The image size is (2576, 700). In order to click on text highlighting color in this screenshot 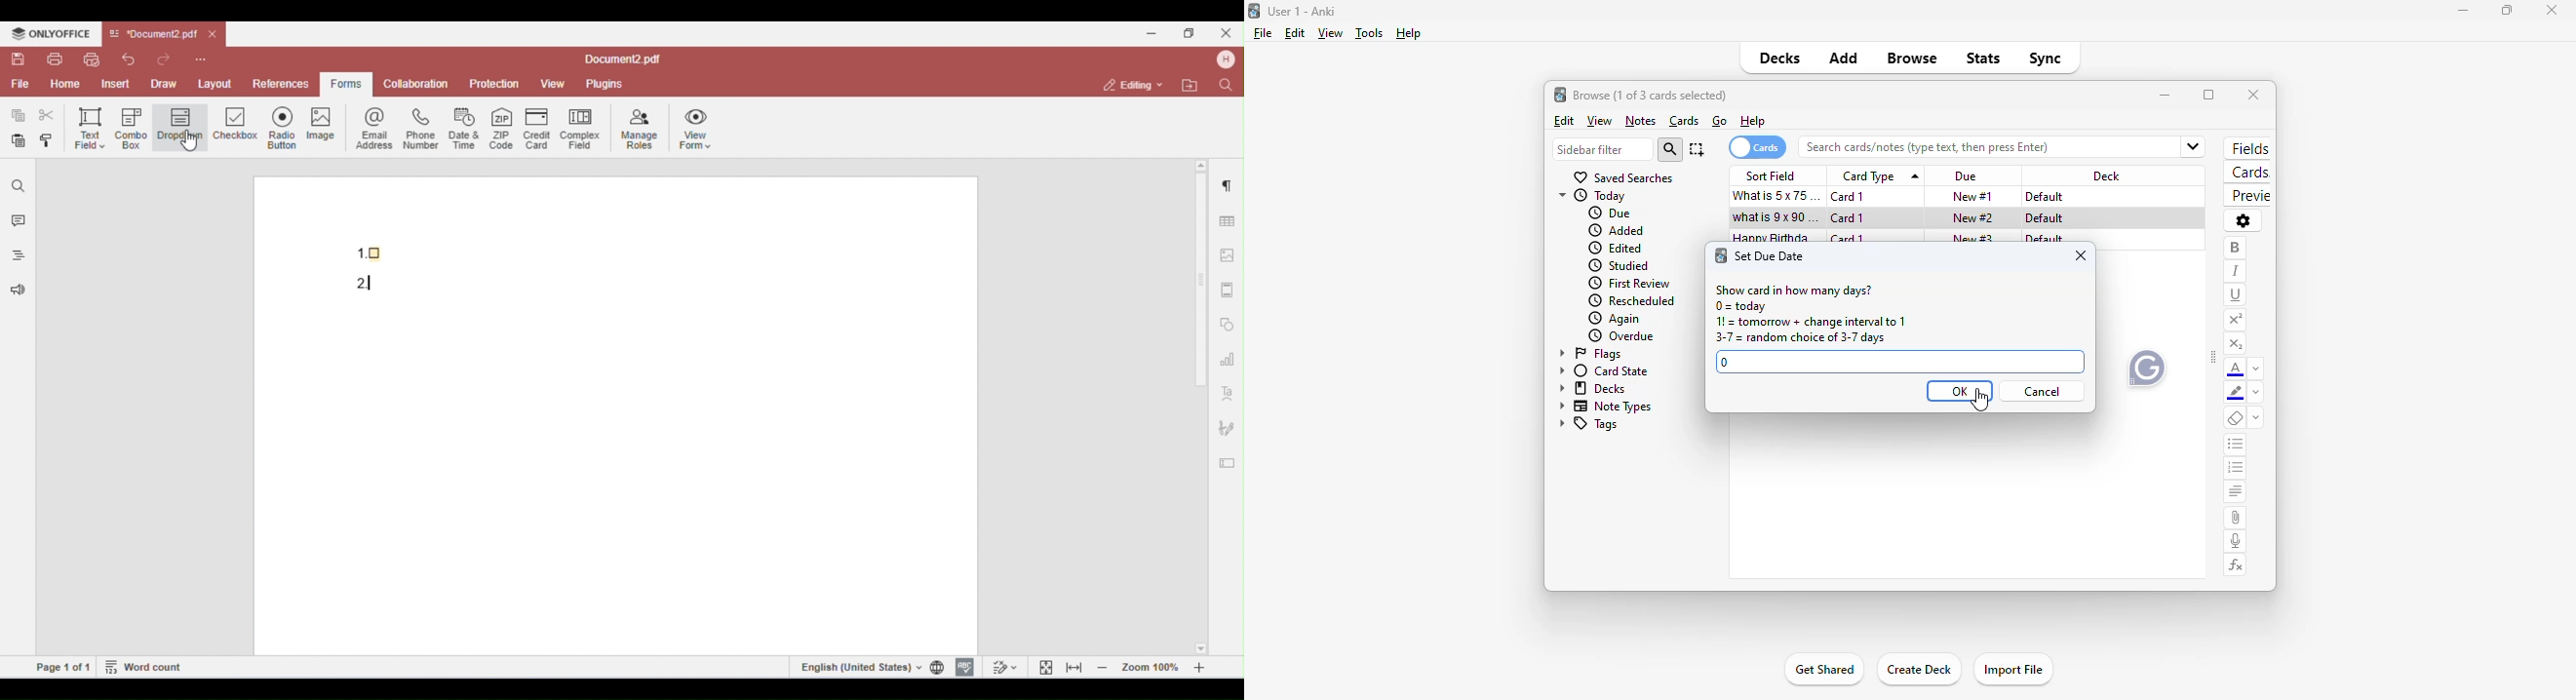, I will do `click(2235, 393)`.